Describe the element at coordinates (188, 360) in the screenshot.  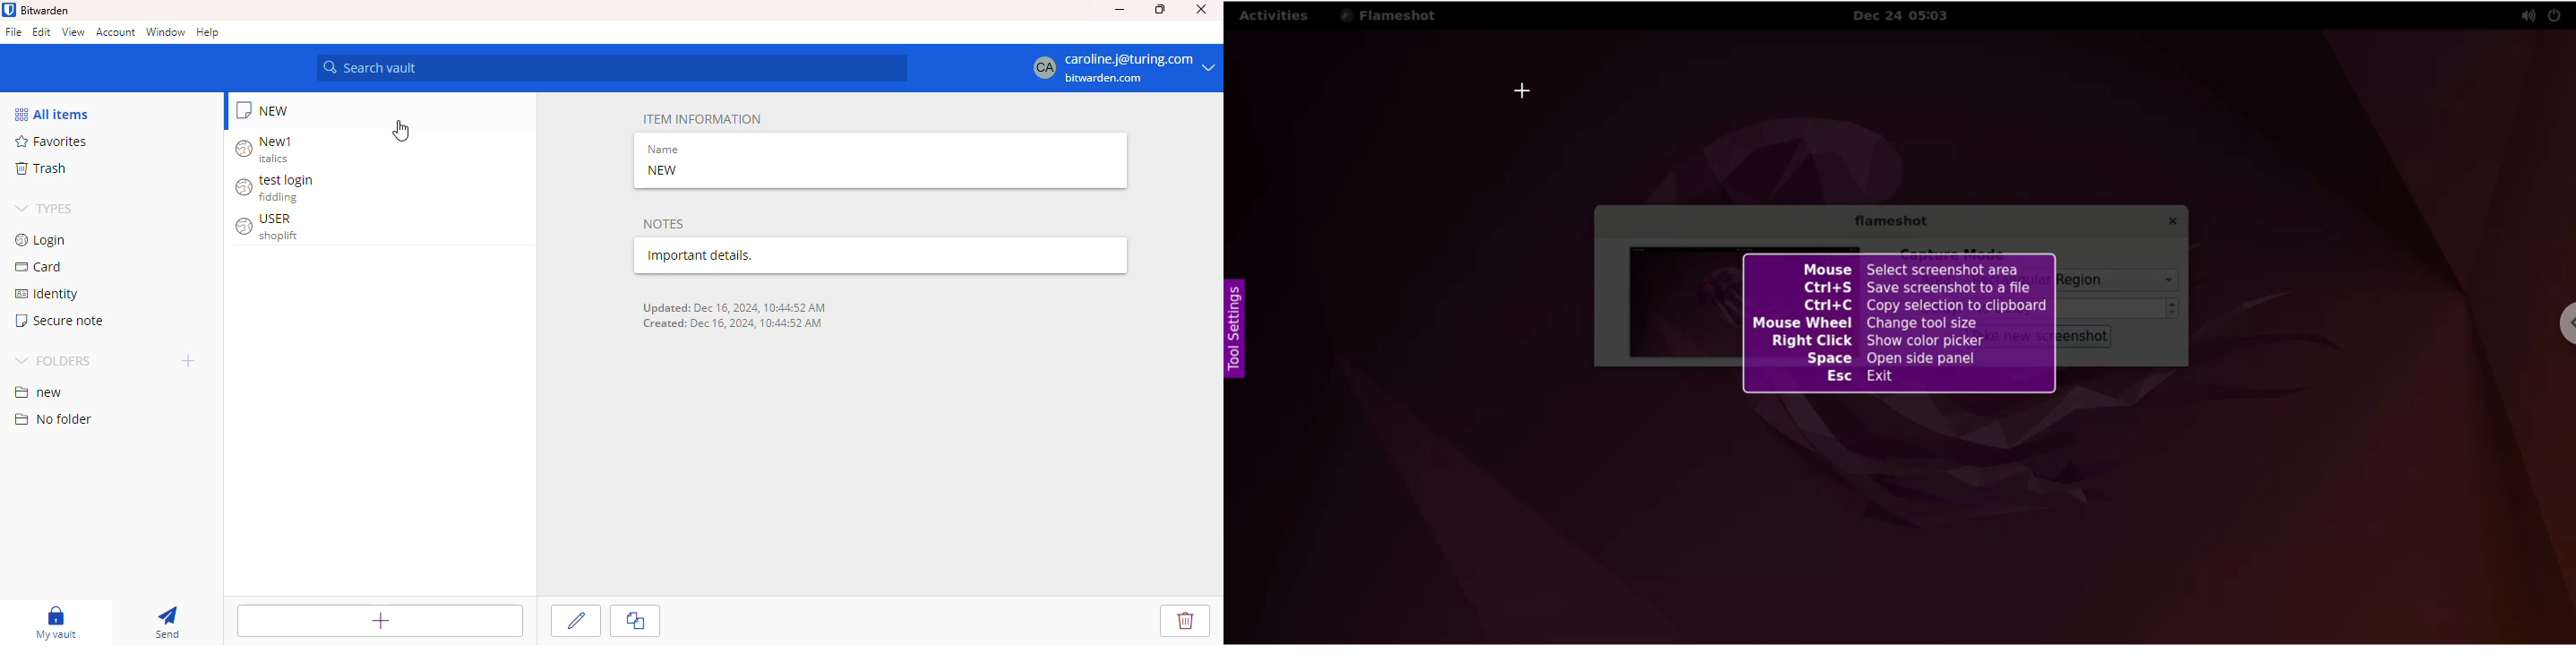
I see `add folder` at that location.